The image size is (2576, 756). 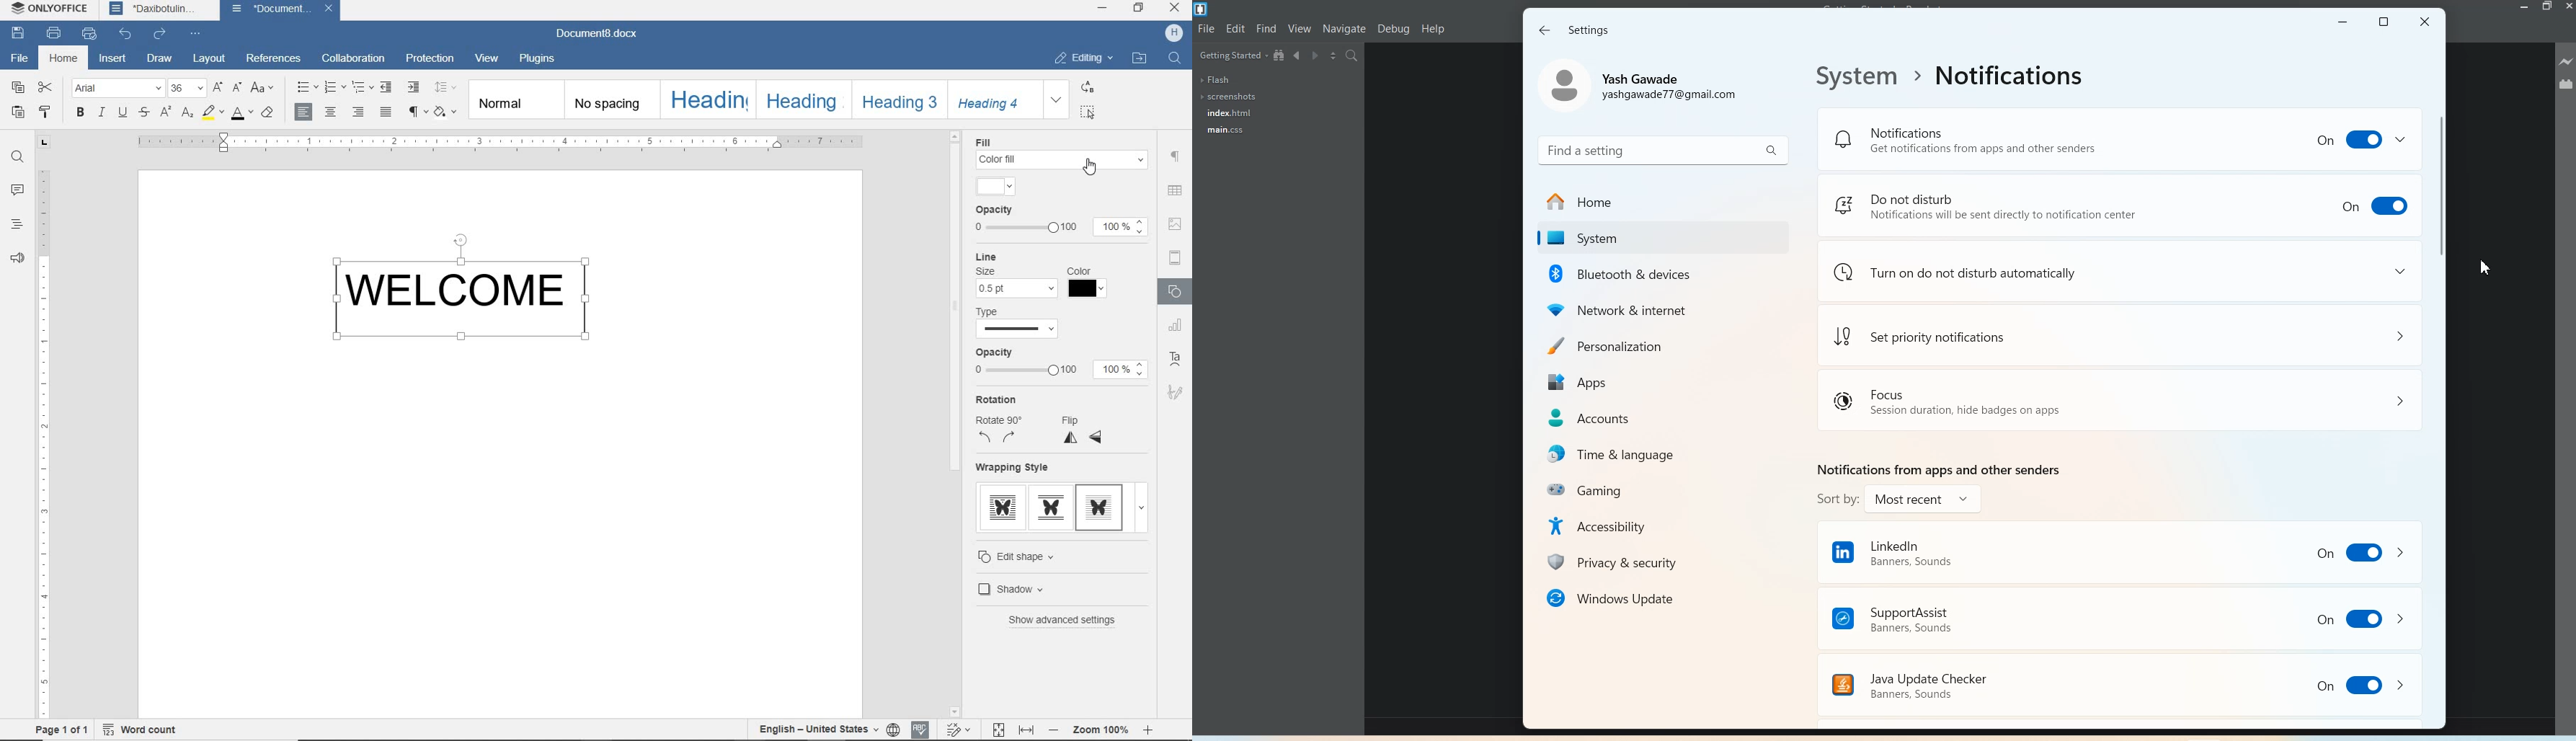 I want to click on Maximize, so click(x=2548, y=9).